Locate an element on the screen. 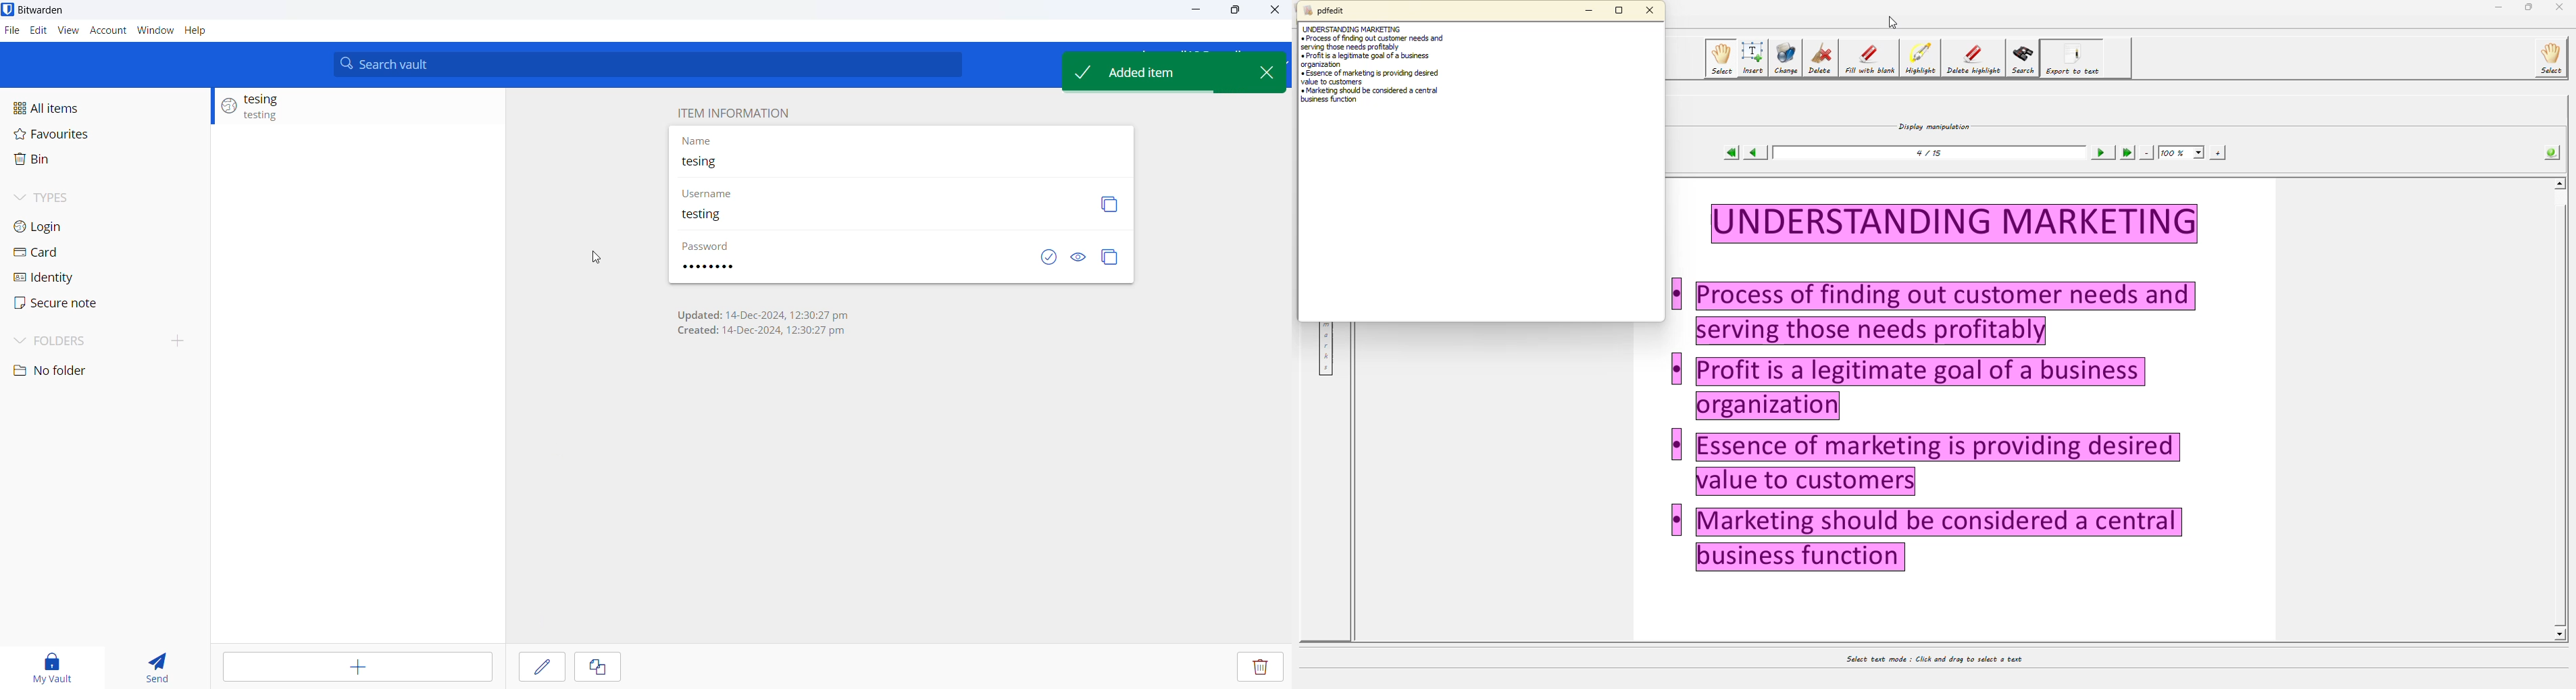  close is located at coordinates (1276, 11).